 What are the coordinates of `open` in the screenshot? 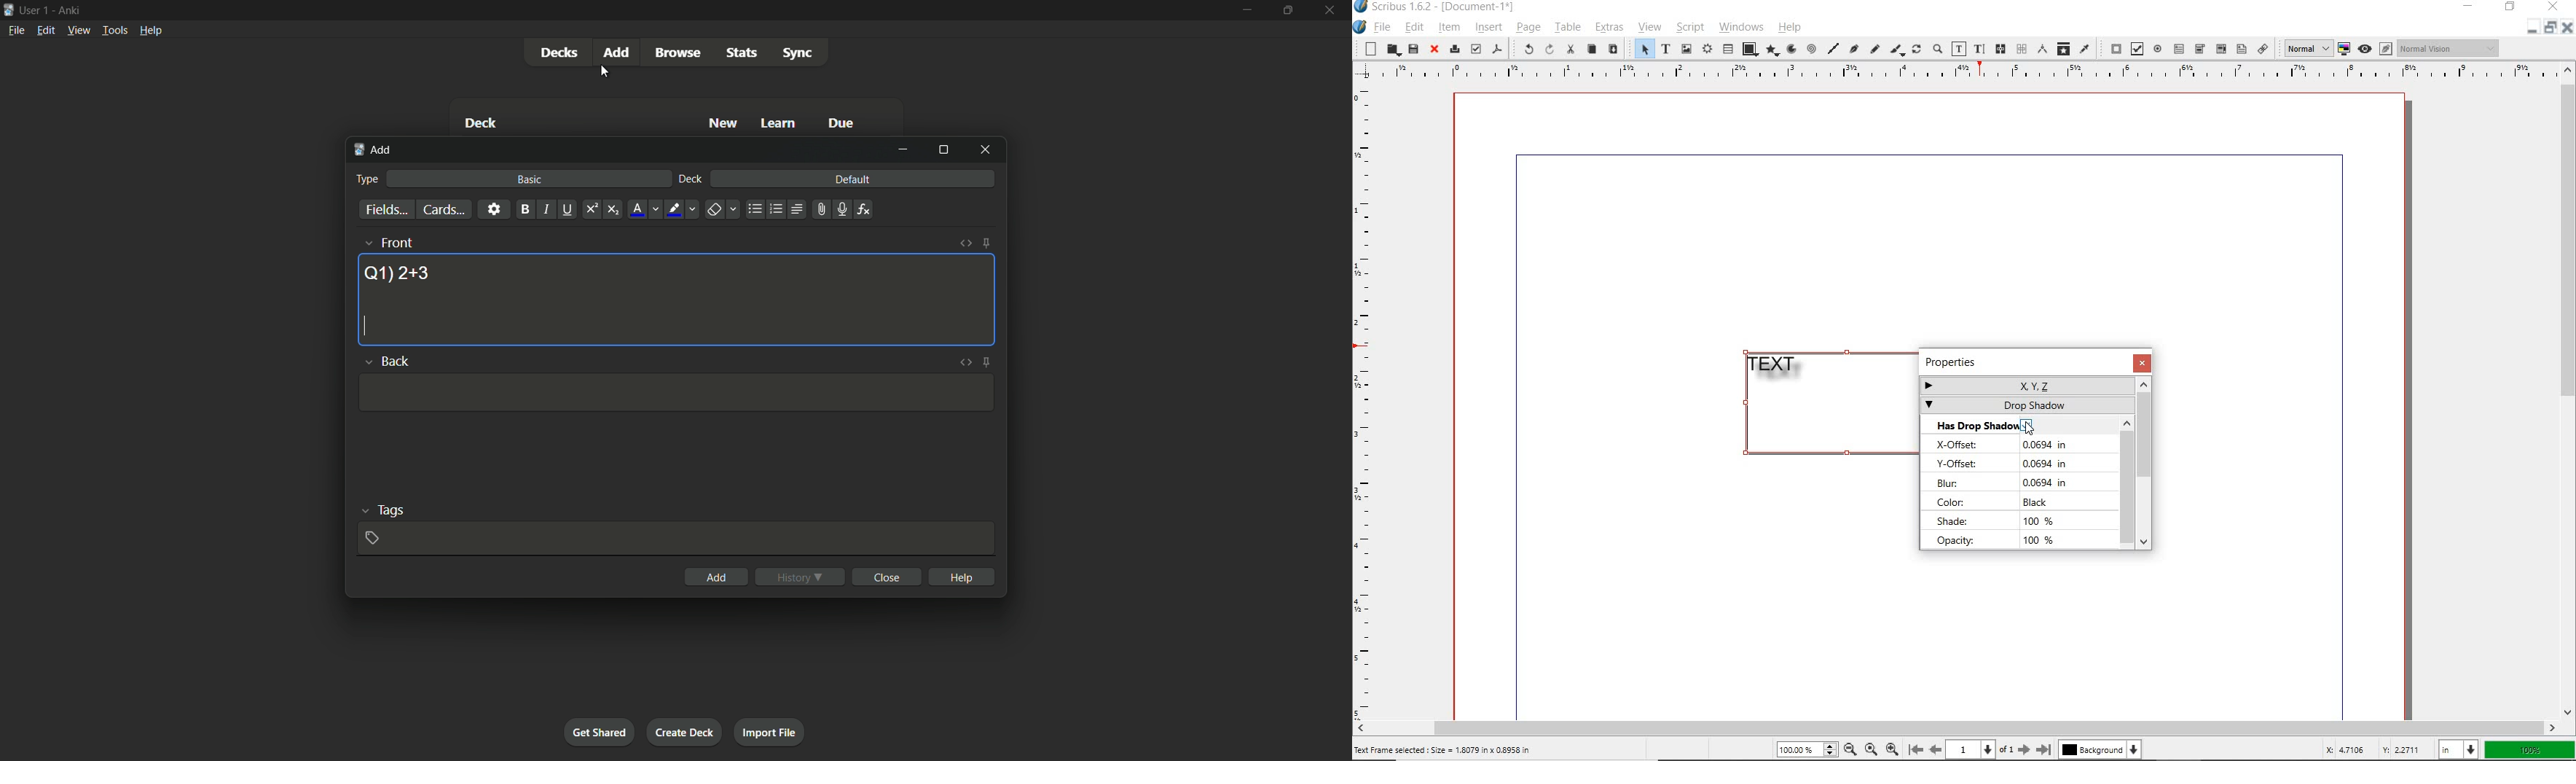 It's located at (1391, 50).